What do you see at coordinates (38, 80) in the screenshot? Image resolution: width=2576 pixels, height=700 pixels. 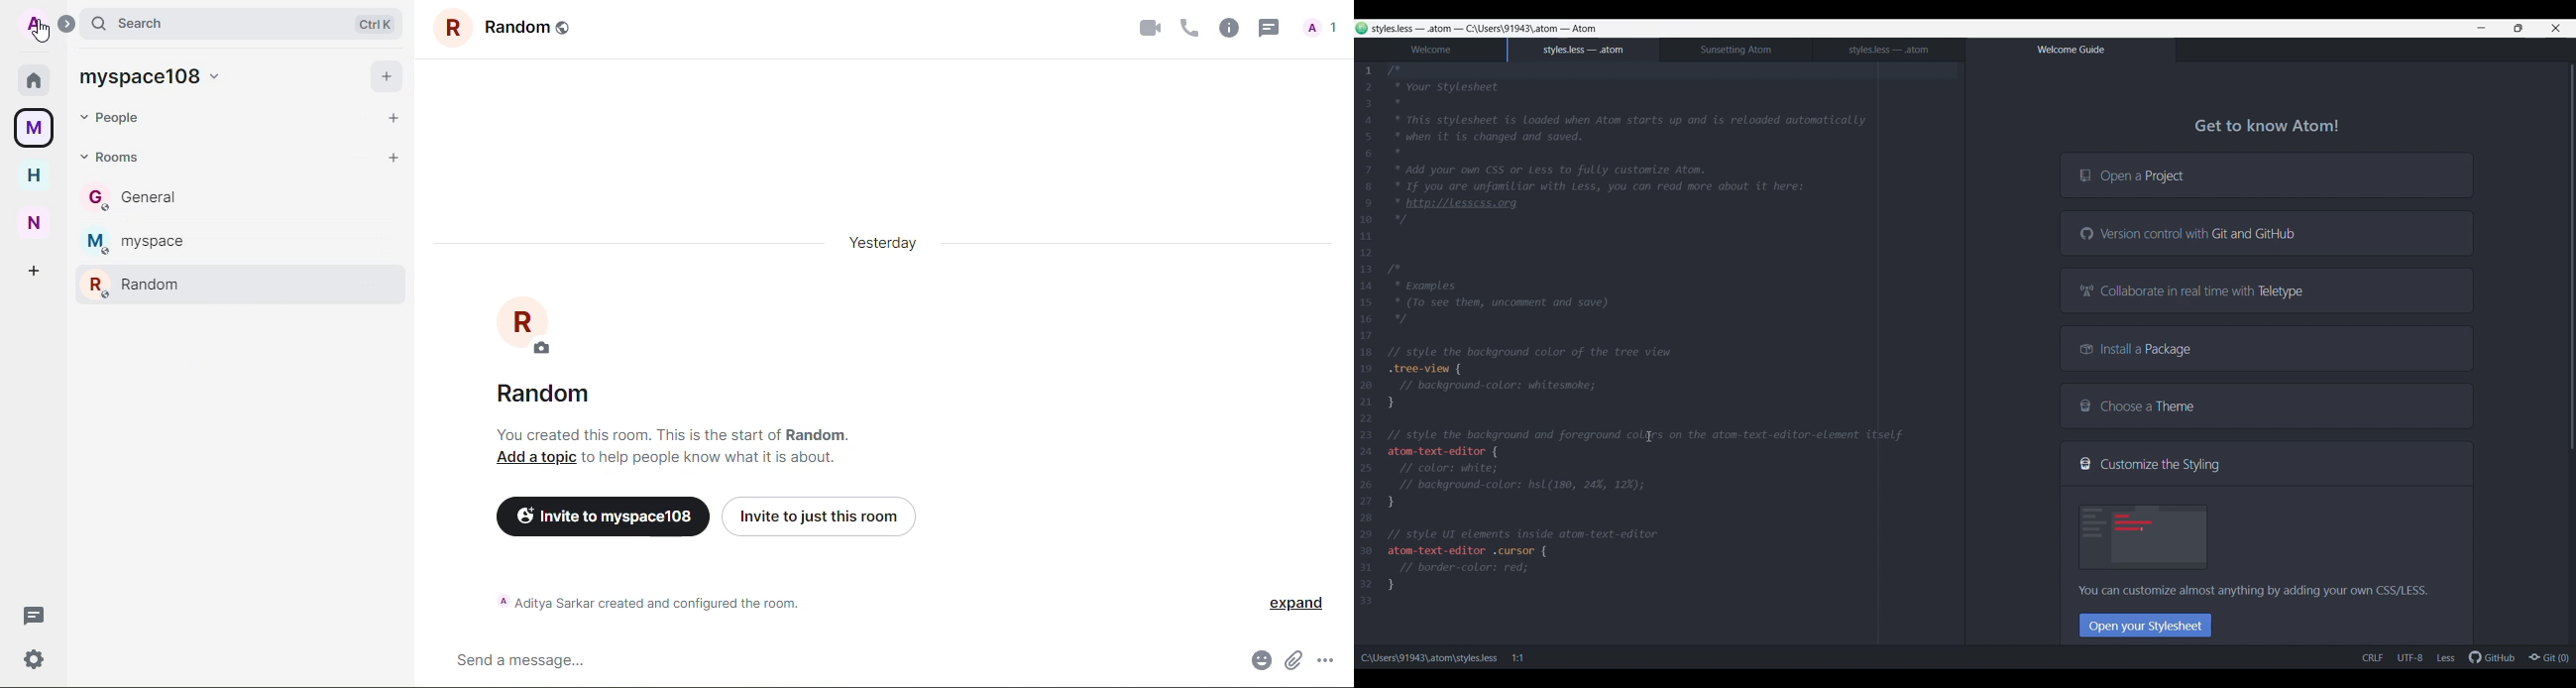 I see `home` at bounding box center [38, 80].